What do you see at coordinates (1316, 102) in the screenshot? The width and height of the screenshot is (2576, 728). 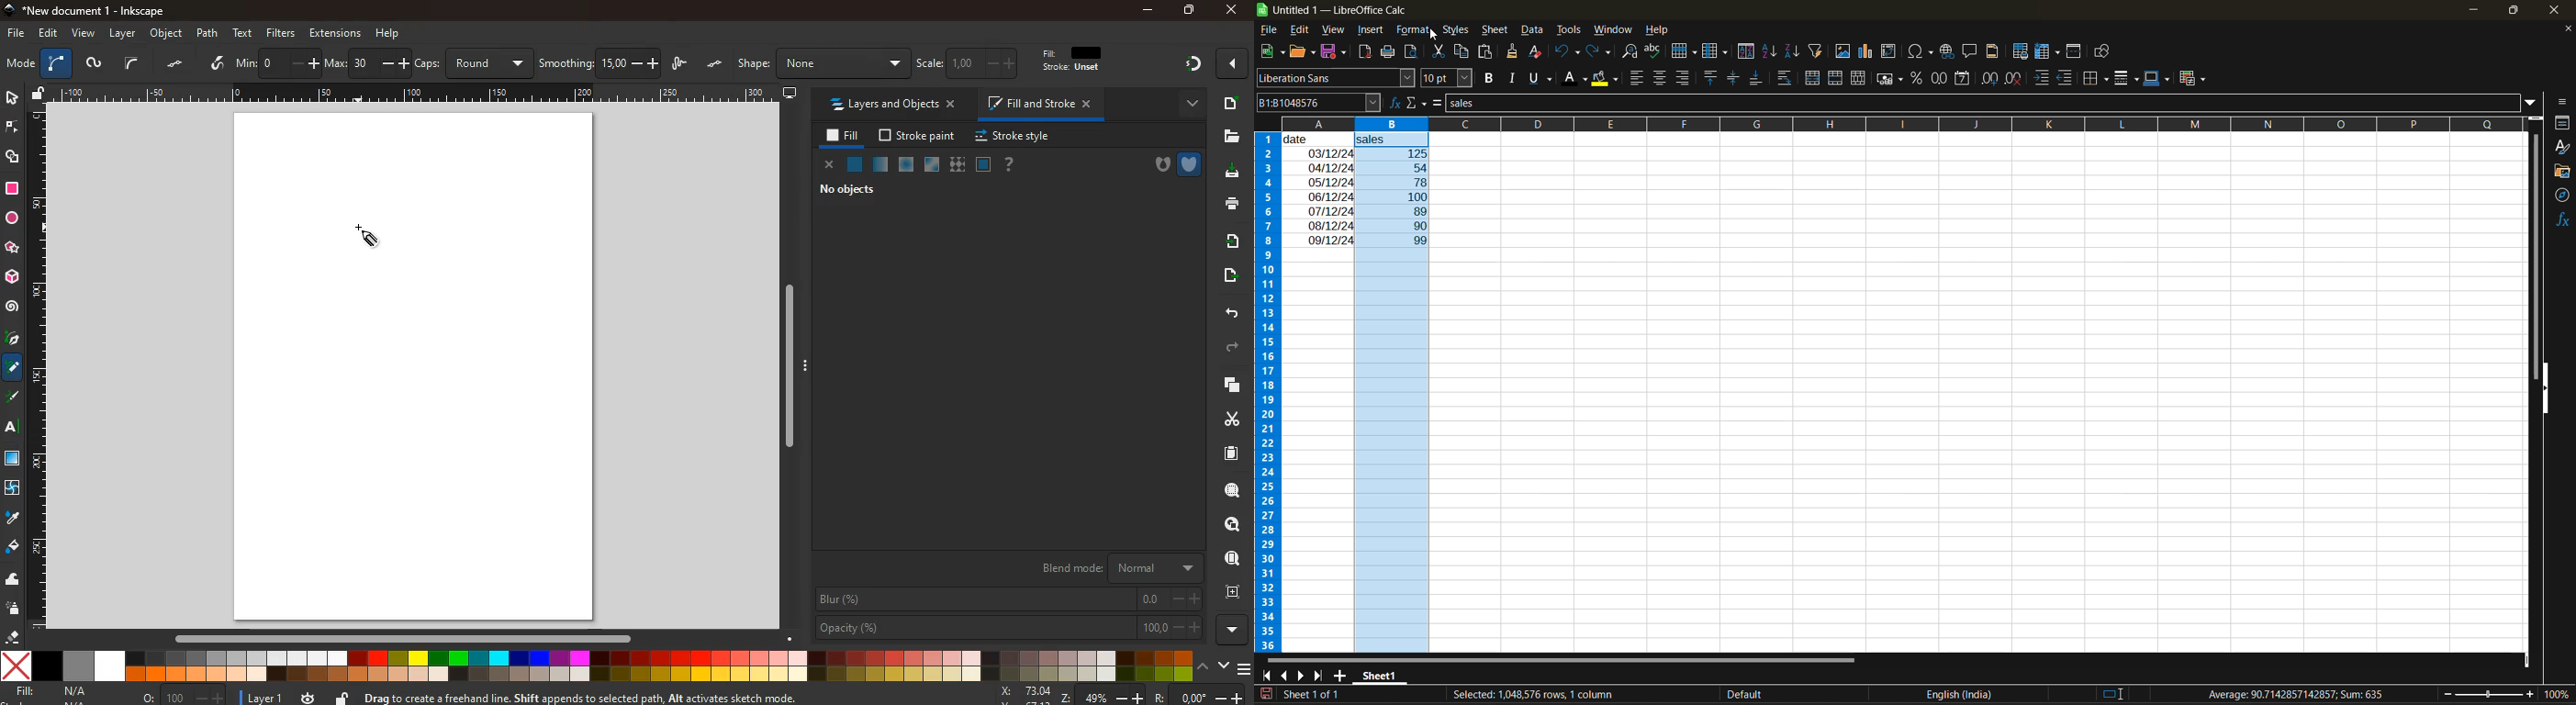 I see `name box` at bounding box center [1316, 102].